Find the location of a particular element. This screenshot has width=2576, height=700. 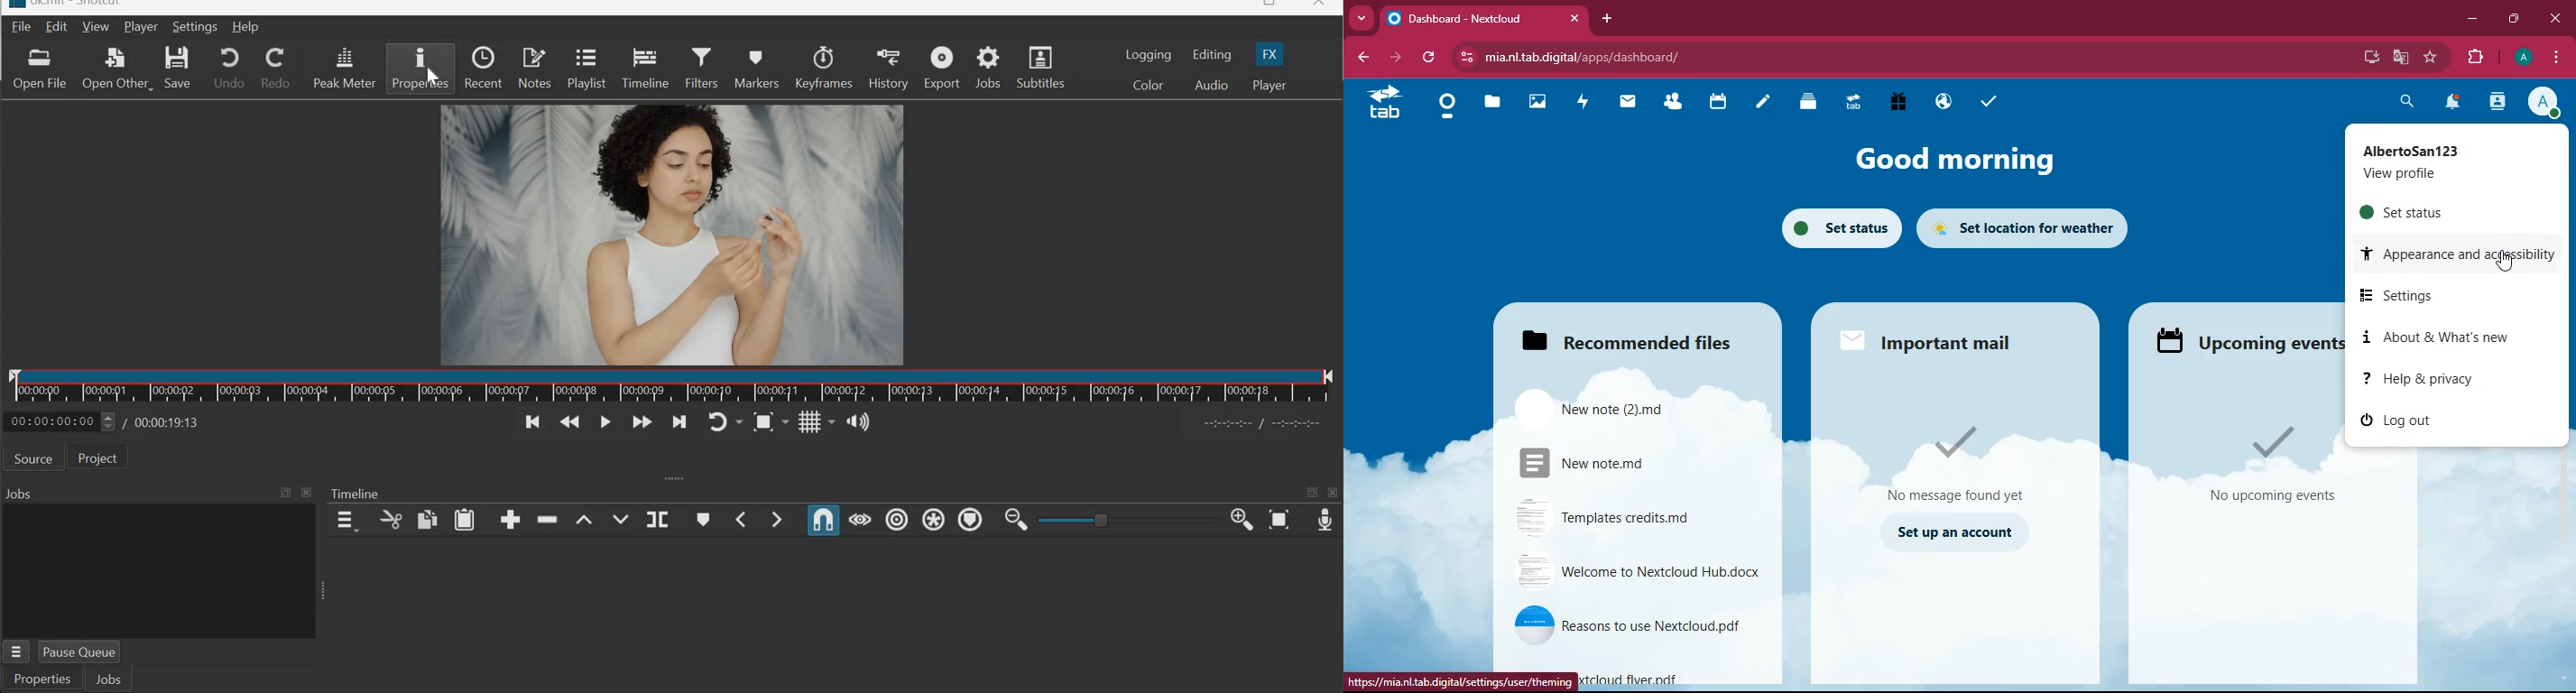

toggle is located at coordinates (1103, 519).